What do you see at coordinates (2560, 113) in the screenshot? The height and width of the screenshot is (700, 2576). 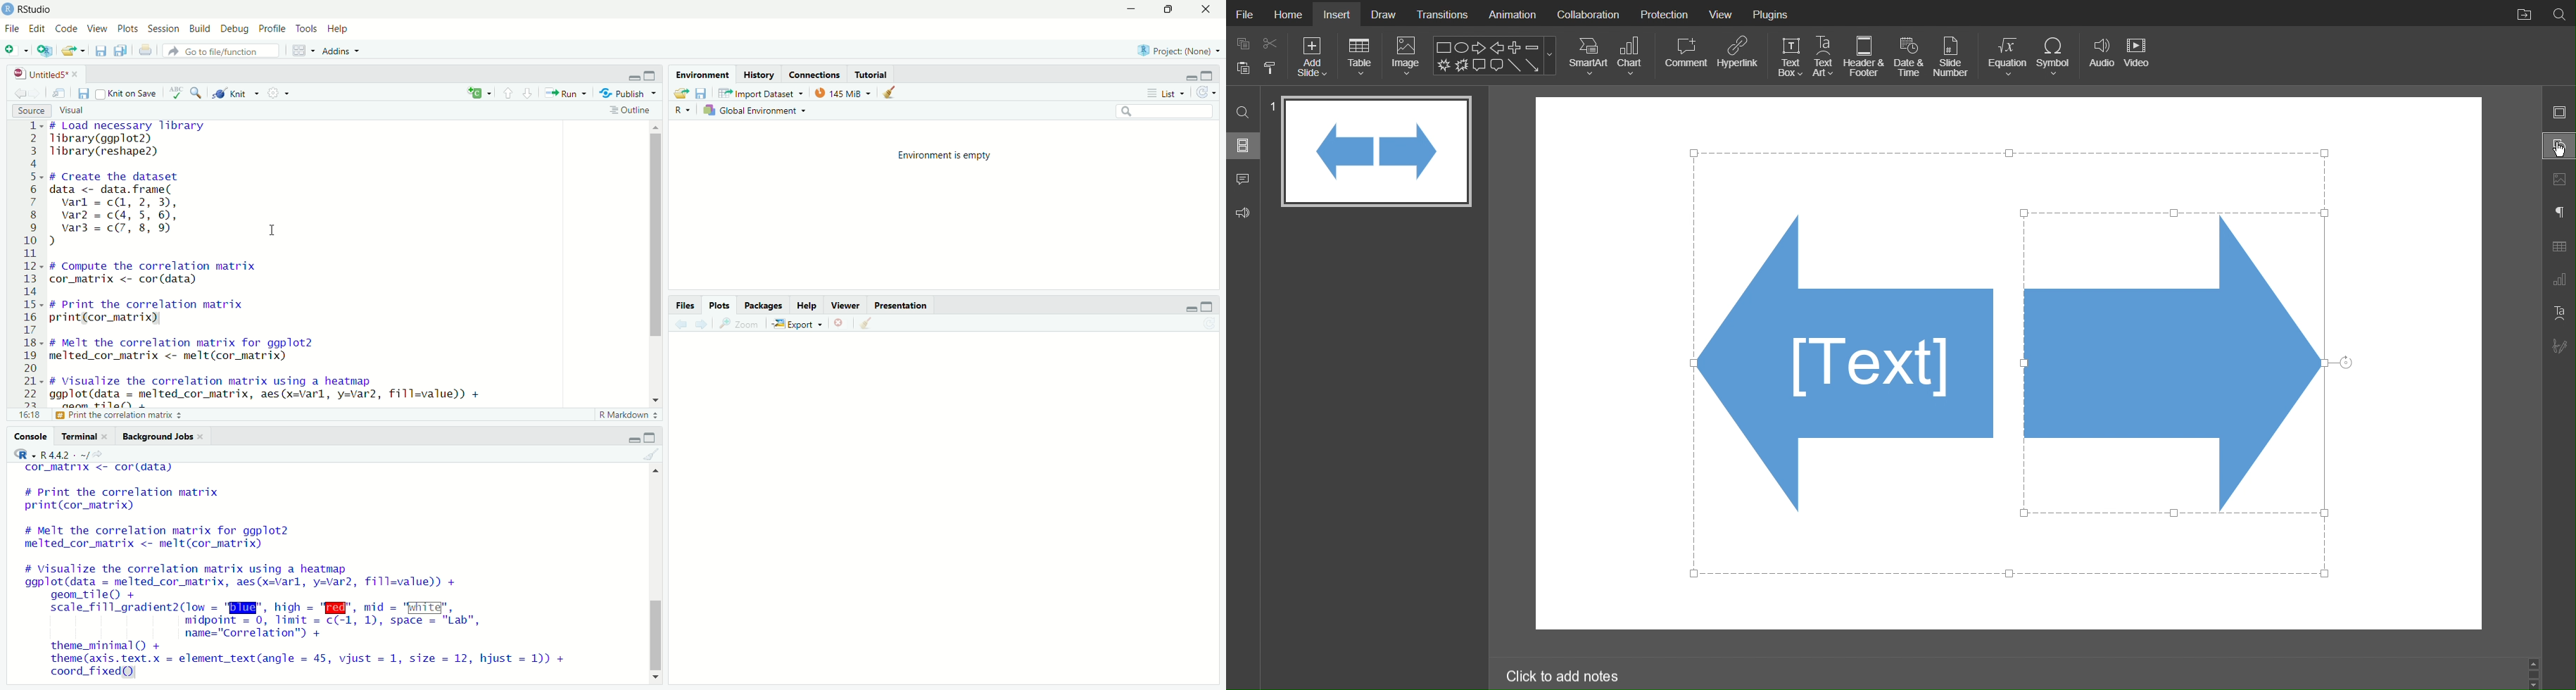 I see `Slide Settings` at bounding box center [2560, 113].